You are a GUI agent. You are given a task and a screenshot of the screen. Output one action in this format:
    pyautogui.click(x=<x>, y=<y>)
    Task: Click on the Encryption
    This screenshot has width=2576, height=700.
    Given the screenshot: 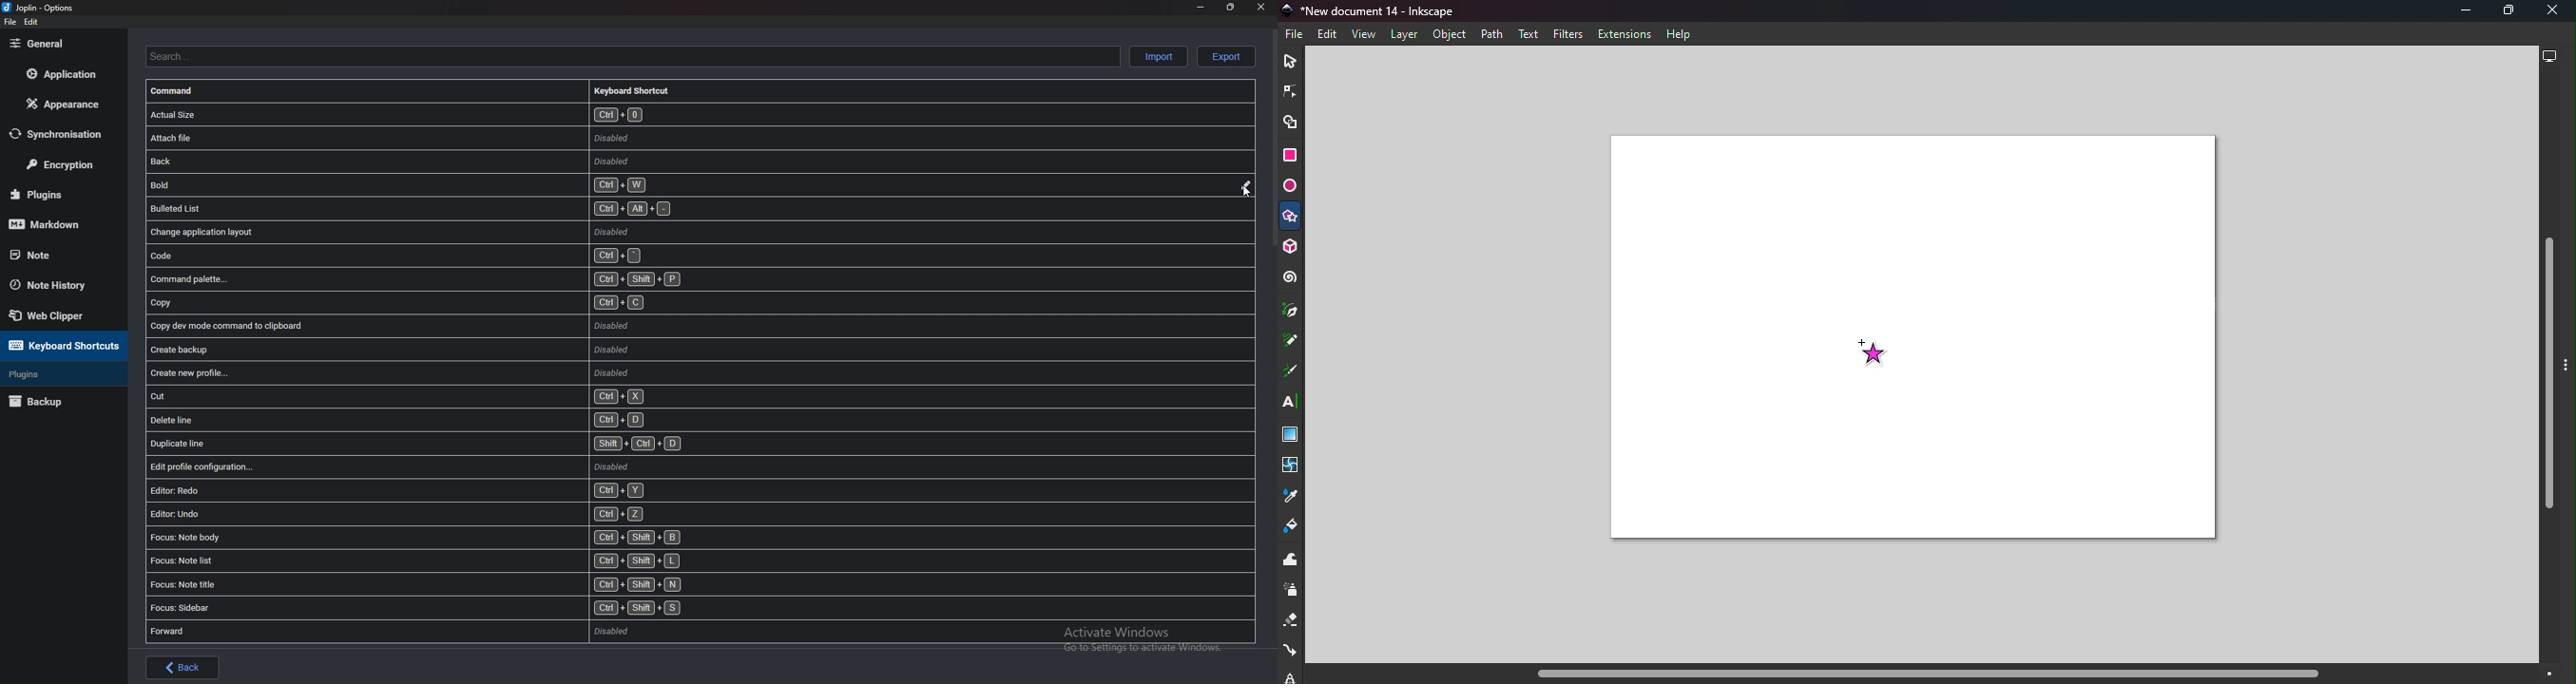 What is the action you would take?
    pyautogui.click(x=65, y=165)
    